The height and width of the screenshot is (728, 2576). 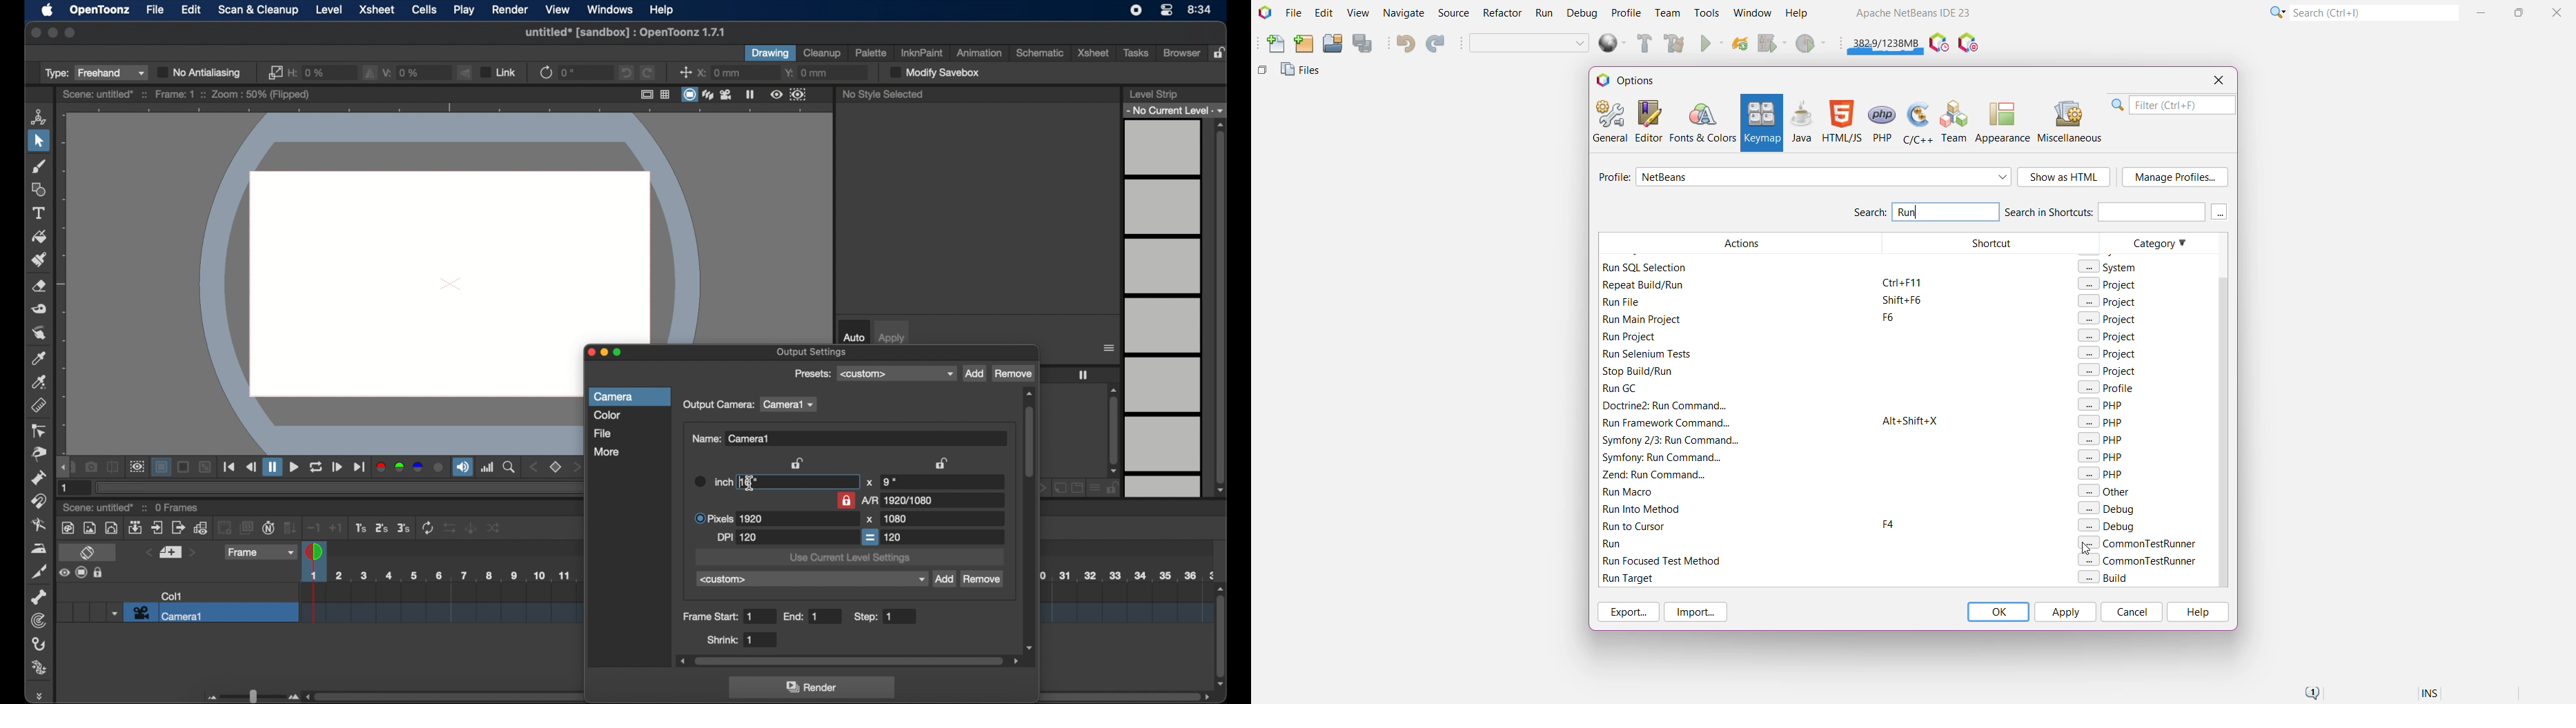 I want to click on inkinpaint, so click(x=923, y=53).